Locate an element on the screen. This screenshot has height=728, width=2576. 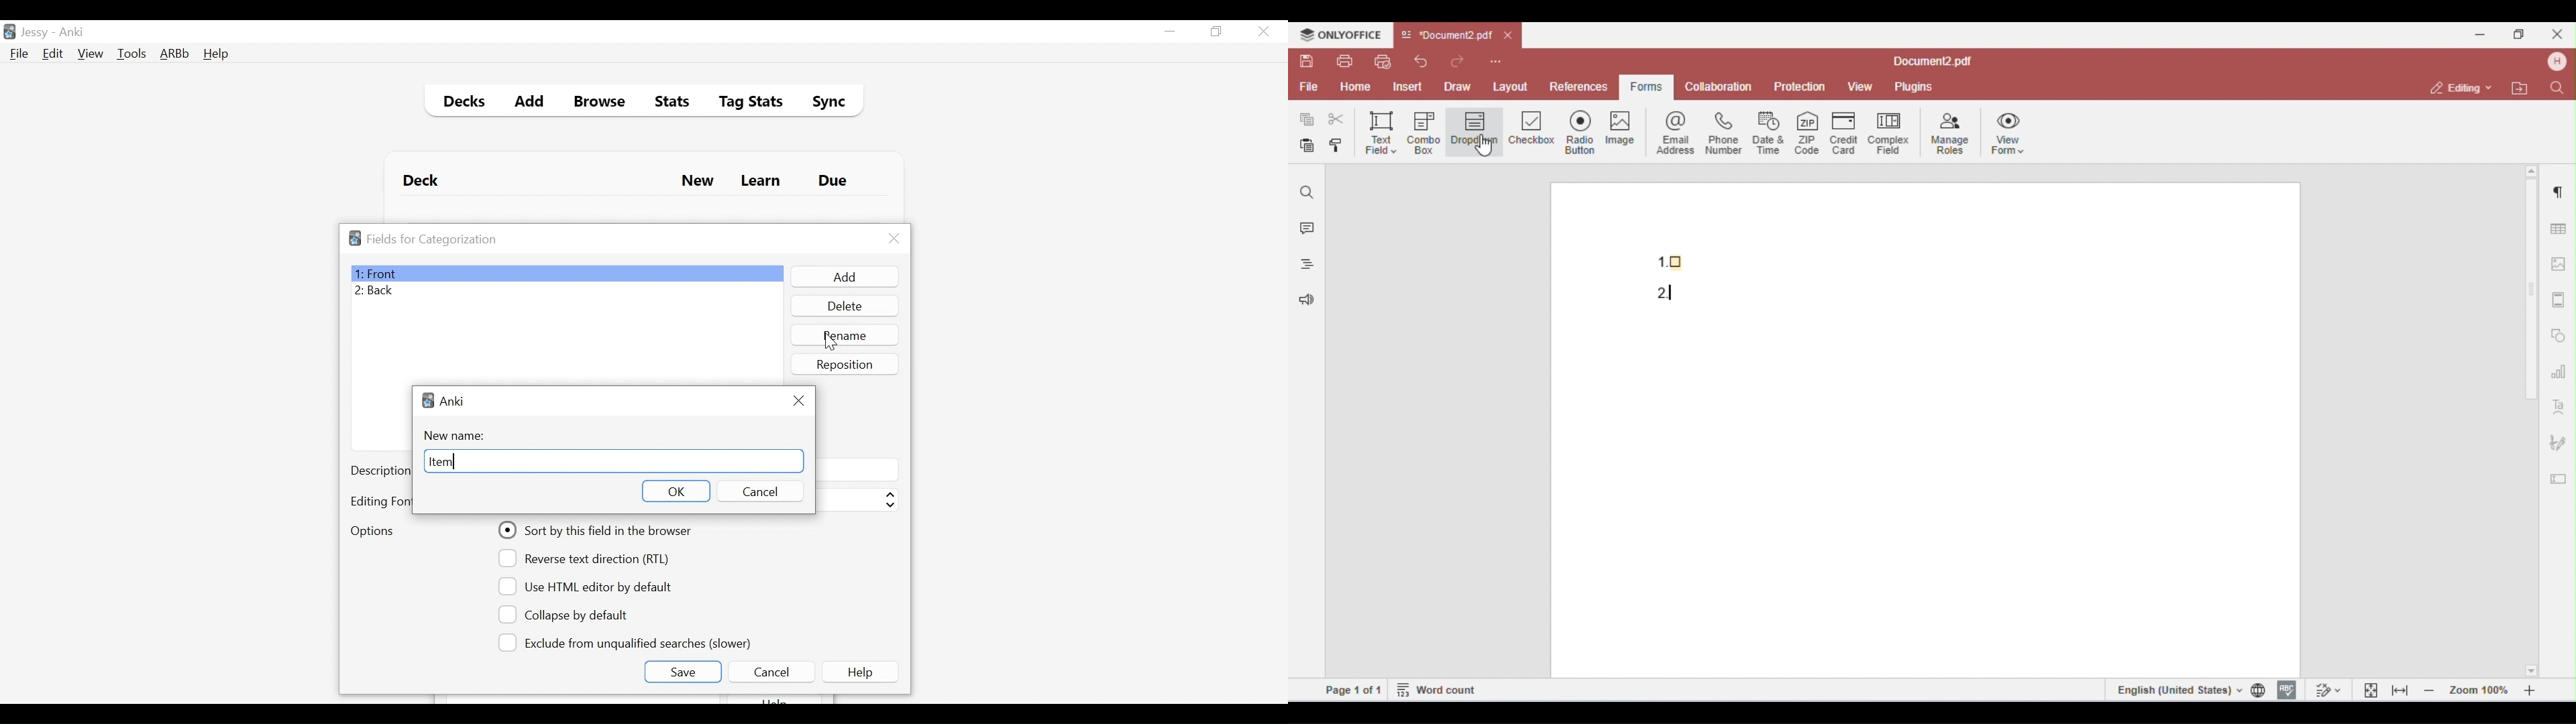
Anki Desktop icon is located at coordinates (9, 32).